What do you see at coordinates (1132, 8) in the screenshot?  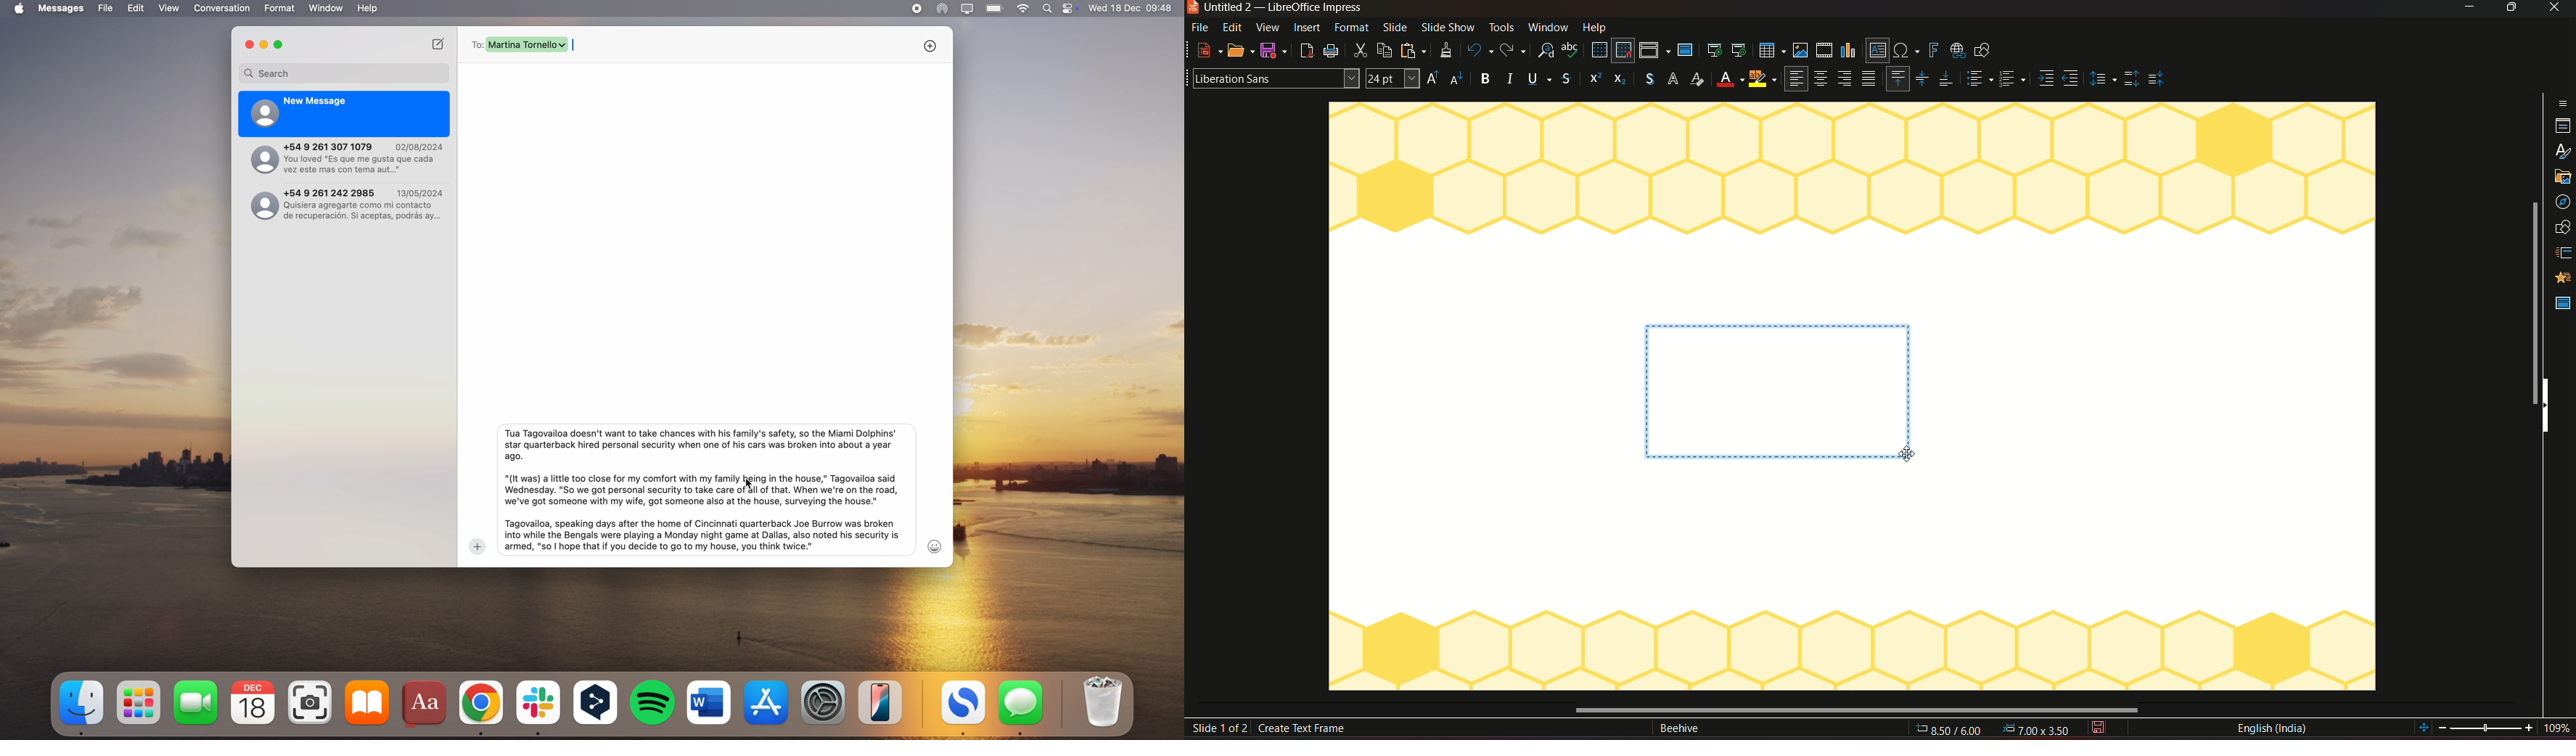 I see `date and hour` at bounding box center [1132, 8].